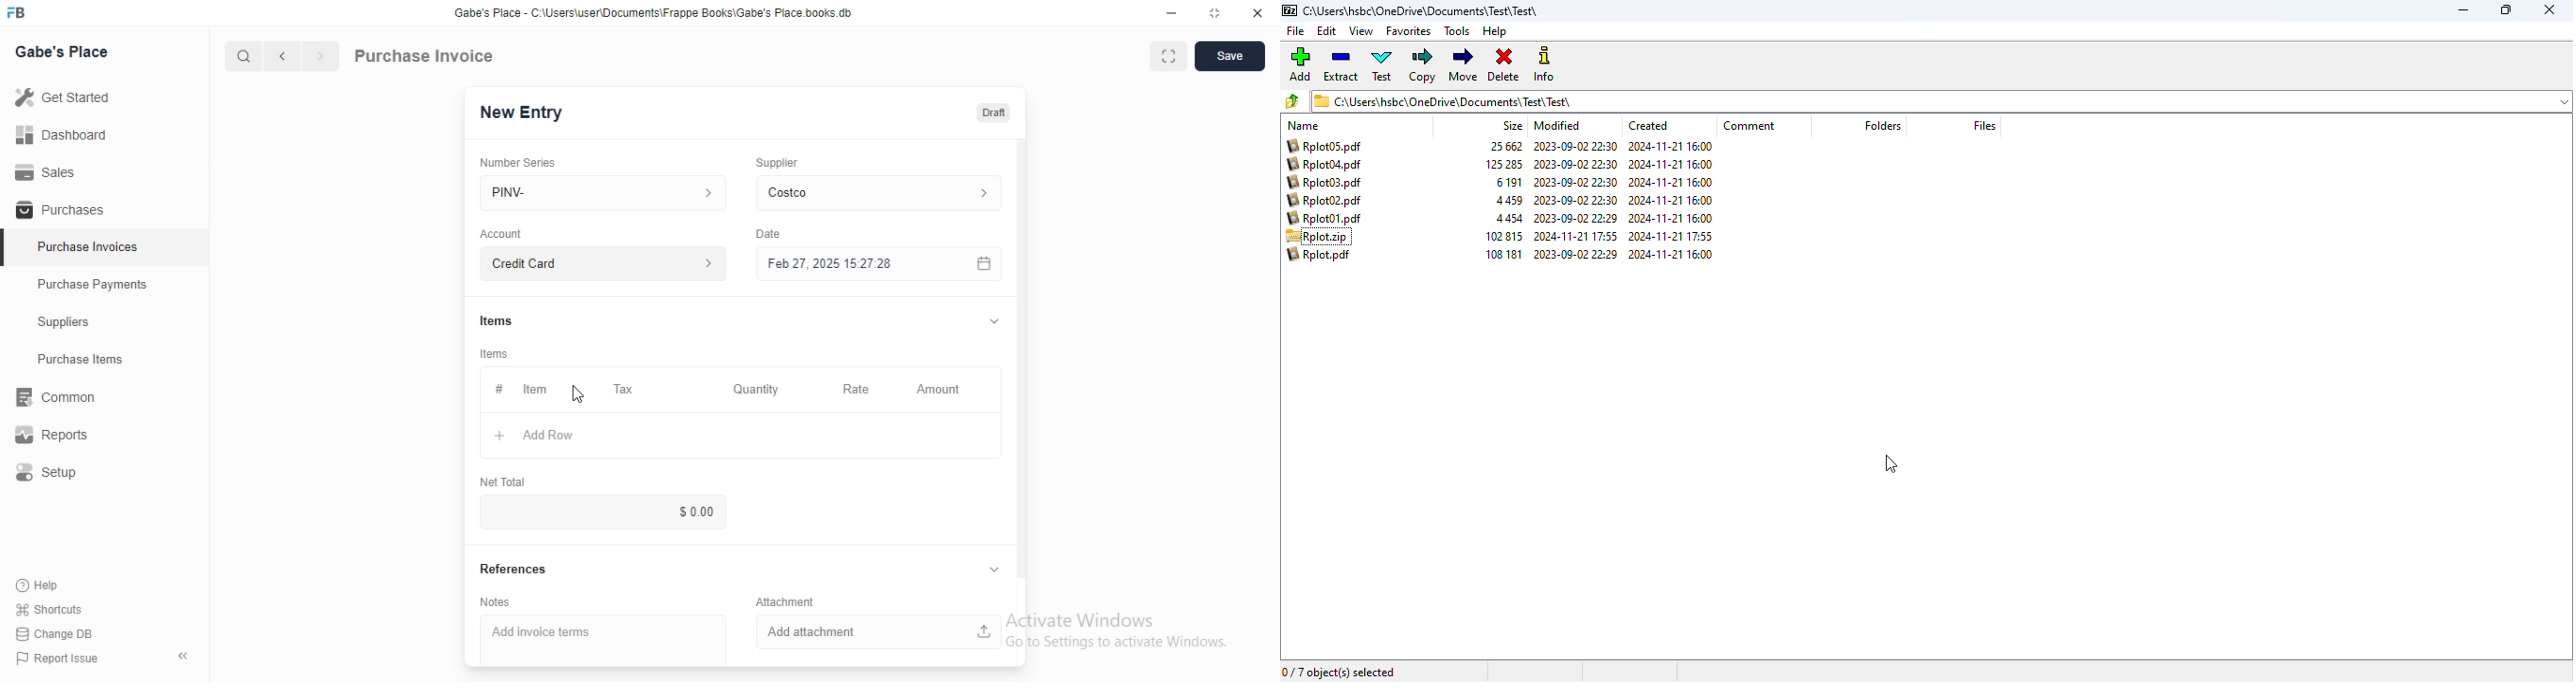 This screenshot has height=700, width=2576. Describe the element at coordinates (494, 354) in the screenshot. I see `Items` at that location.